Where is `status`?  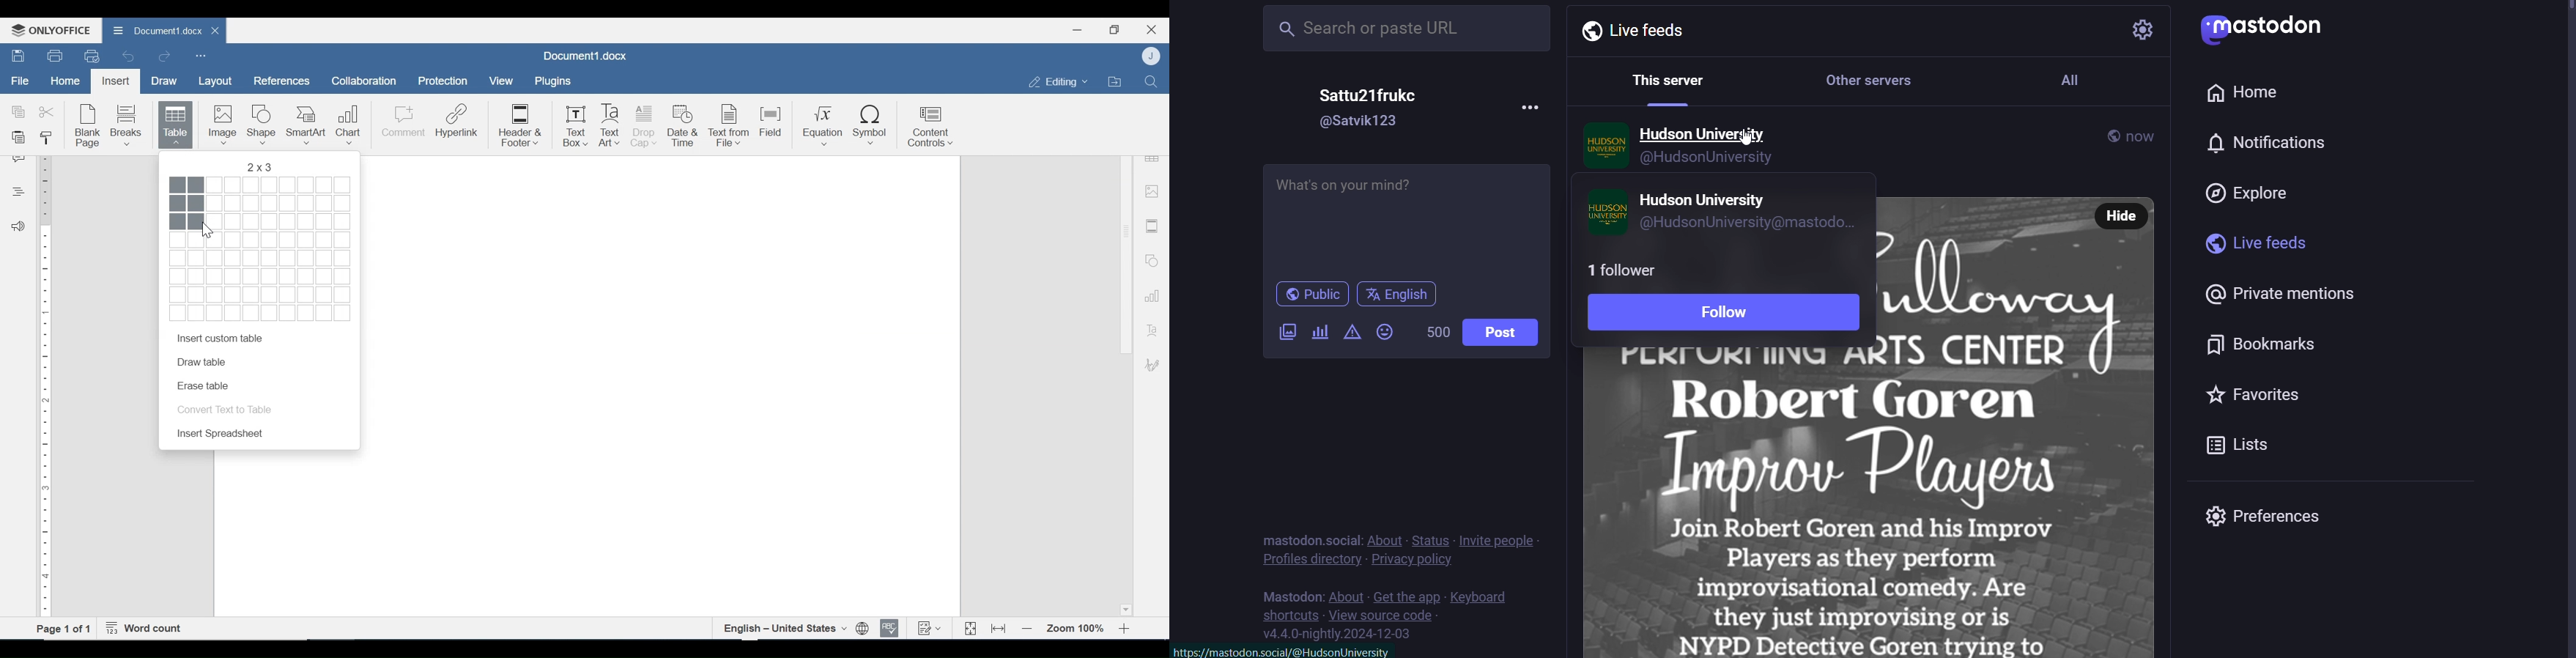 status is located at coordinates (1431, 539).